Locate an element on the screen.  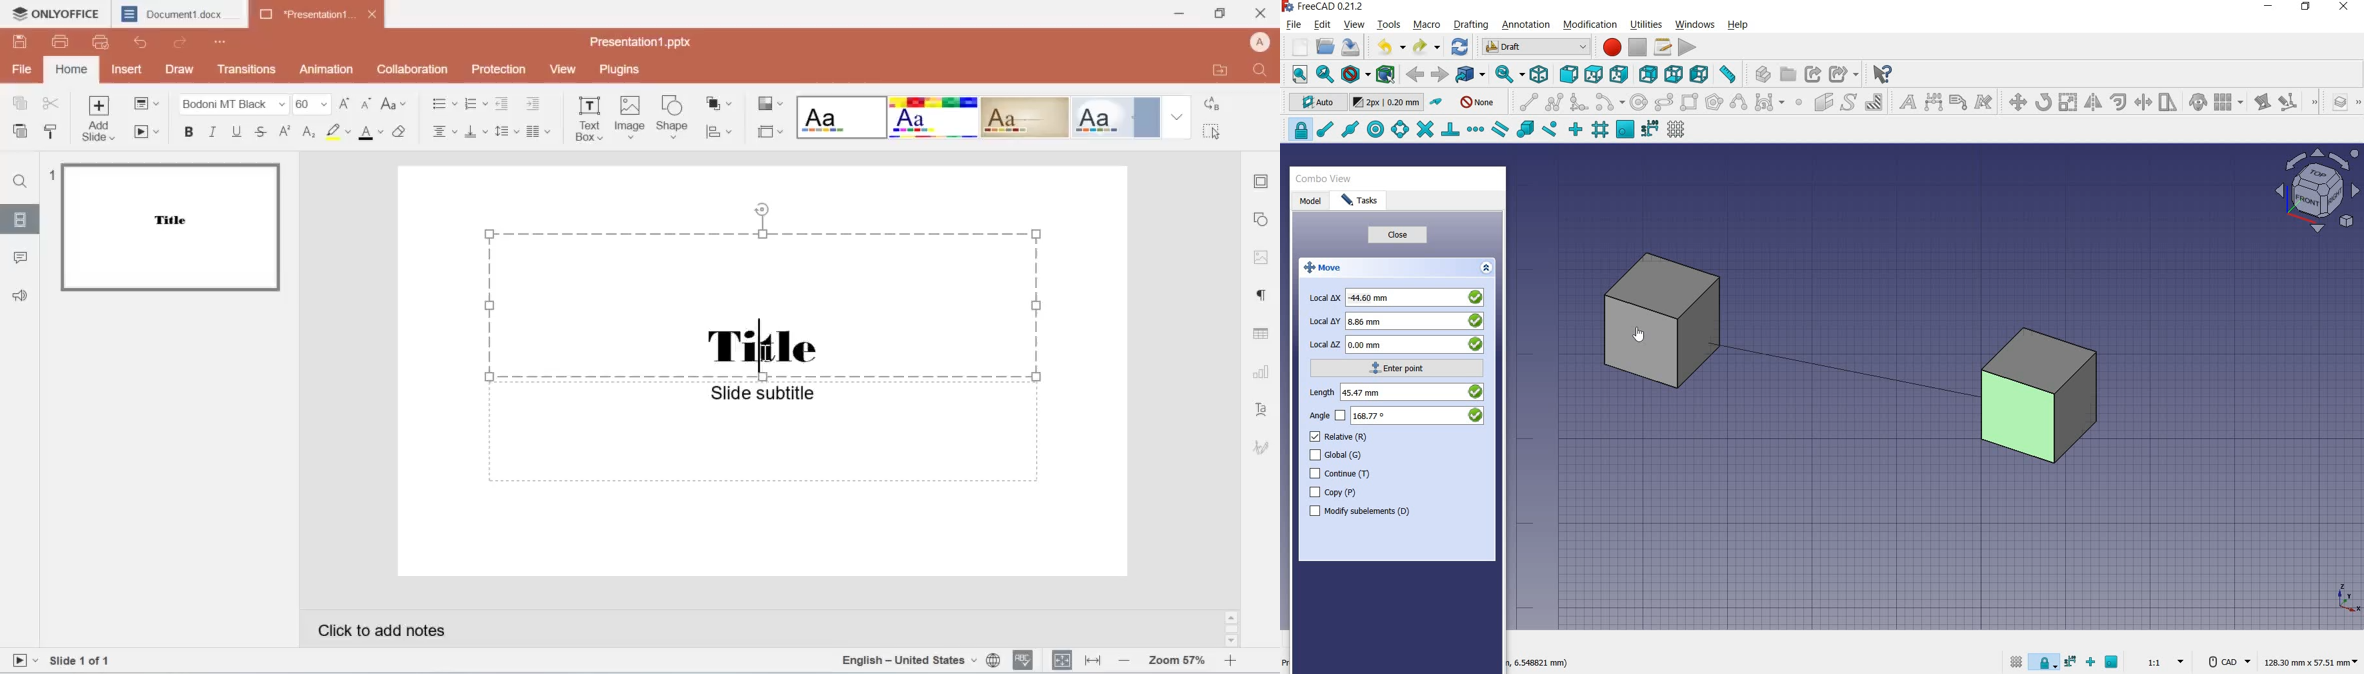
font is located at coordinates (233, 103).